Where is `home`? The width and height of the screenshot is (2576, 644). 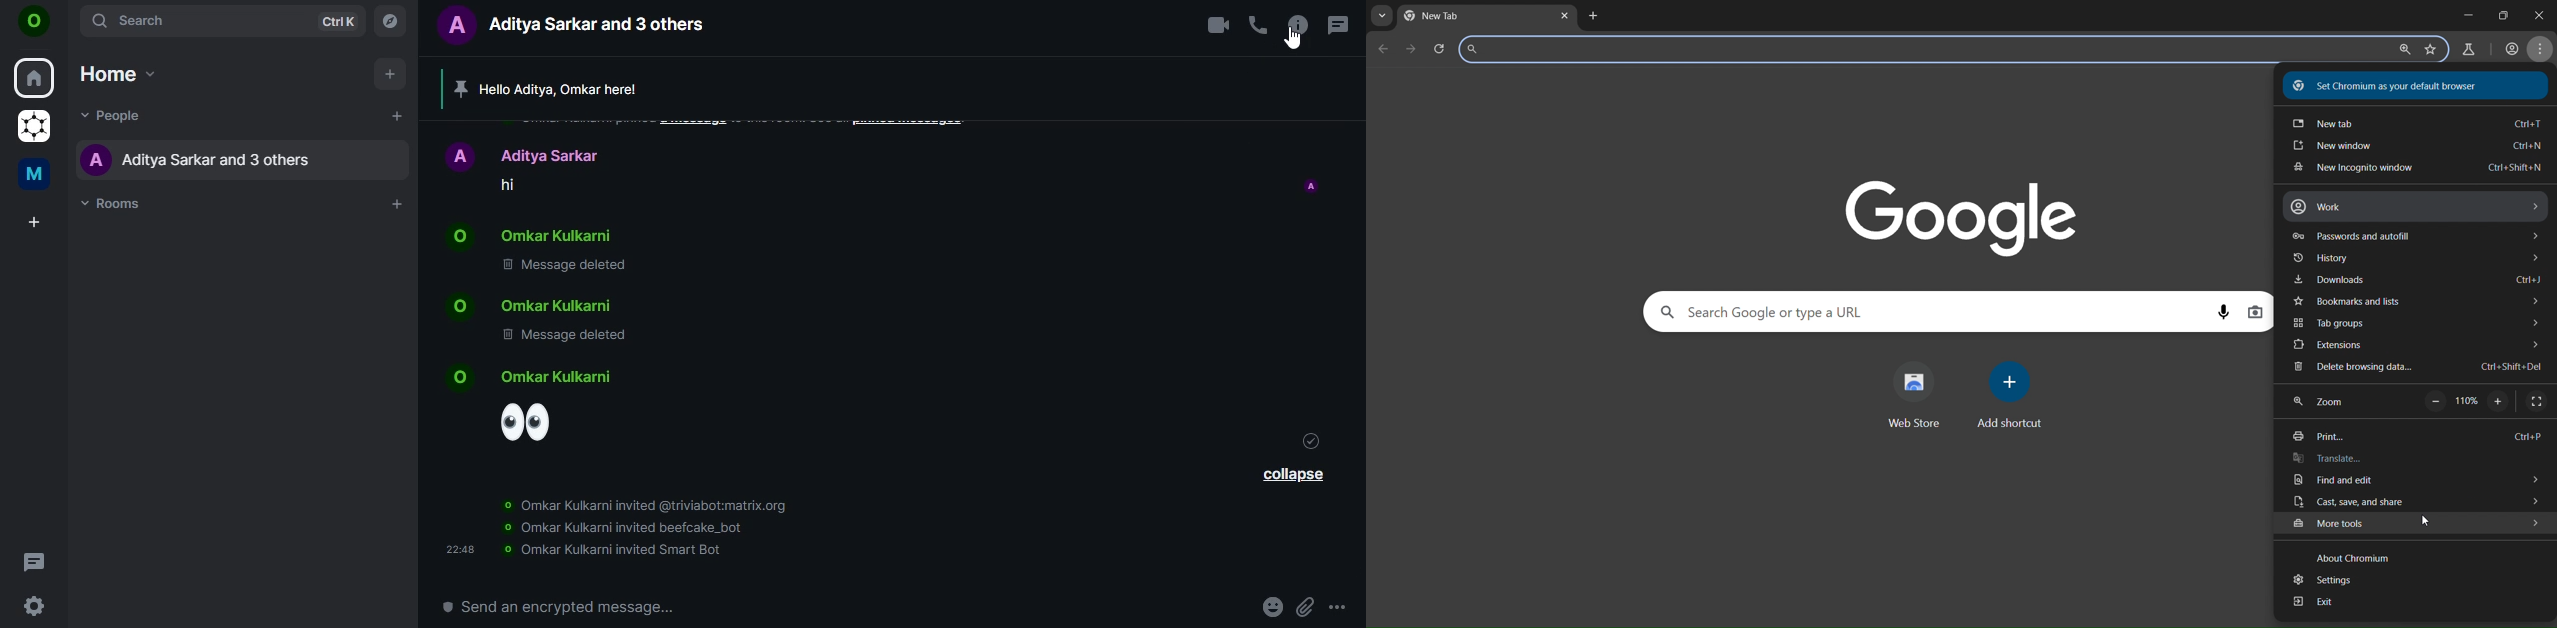 home is located at coordinates (117, 70).